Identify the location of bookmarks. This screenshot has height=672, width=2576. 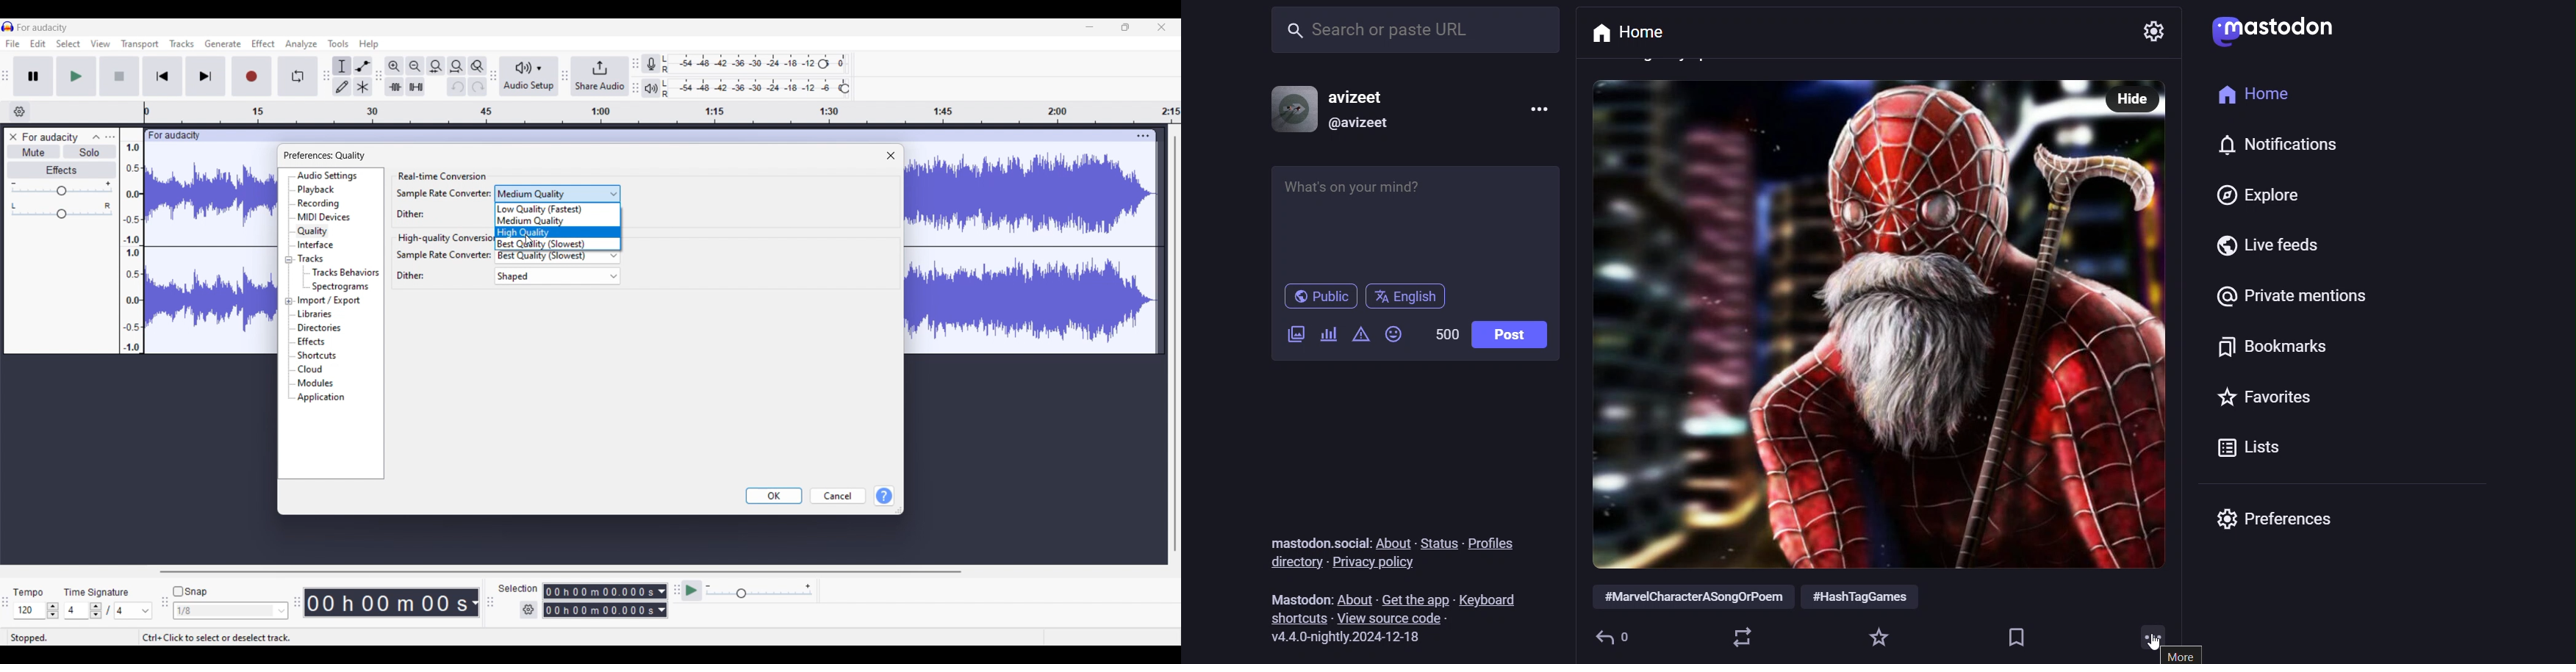
(2275, 352).